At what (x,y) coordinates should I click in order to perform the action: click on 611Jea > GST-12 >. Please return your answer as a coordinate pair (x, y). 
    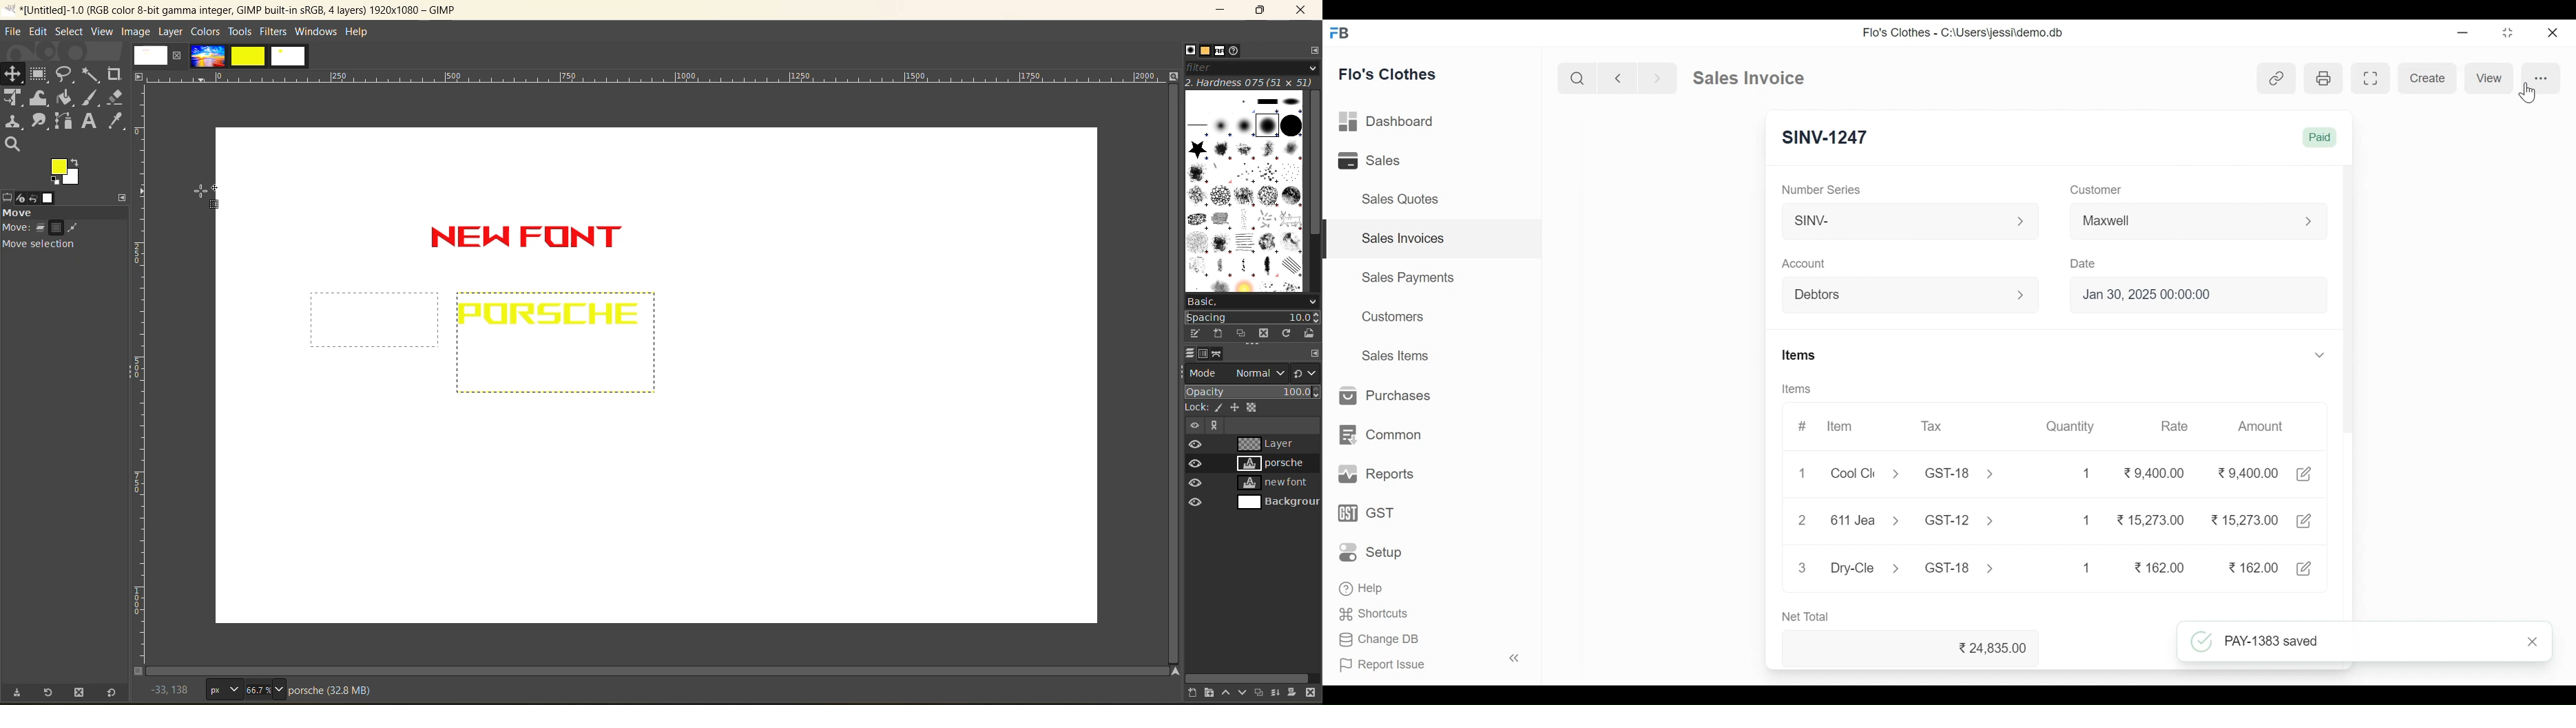
    Looking at the image, I should click on (1915, 521).